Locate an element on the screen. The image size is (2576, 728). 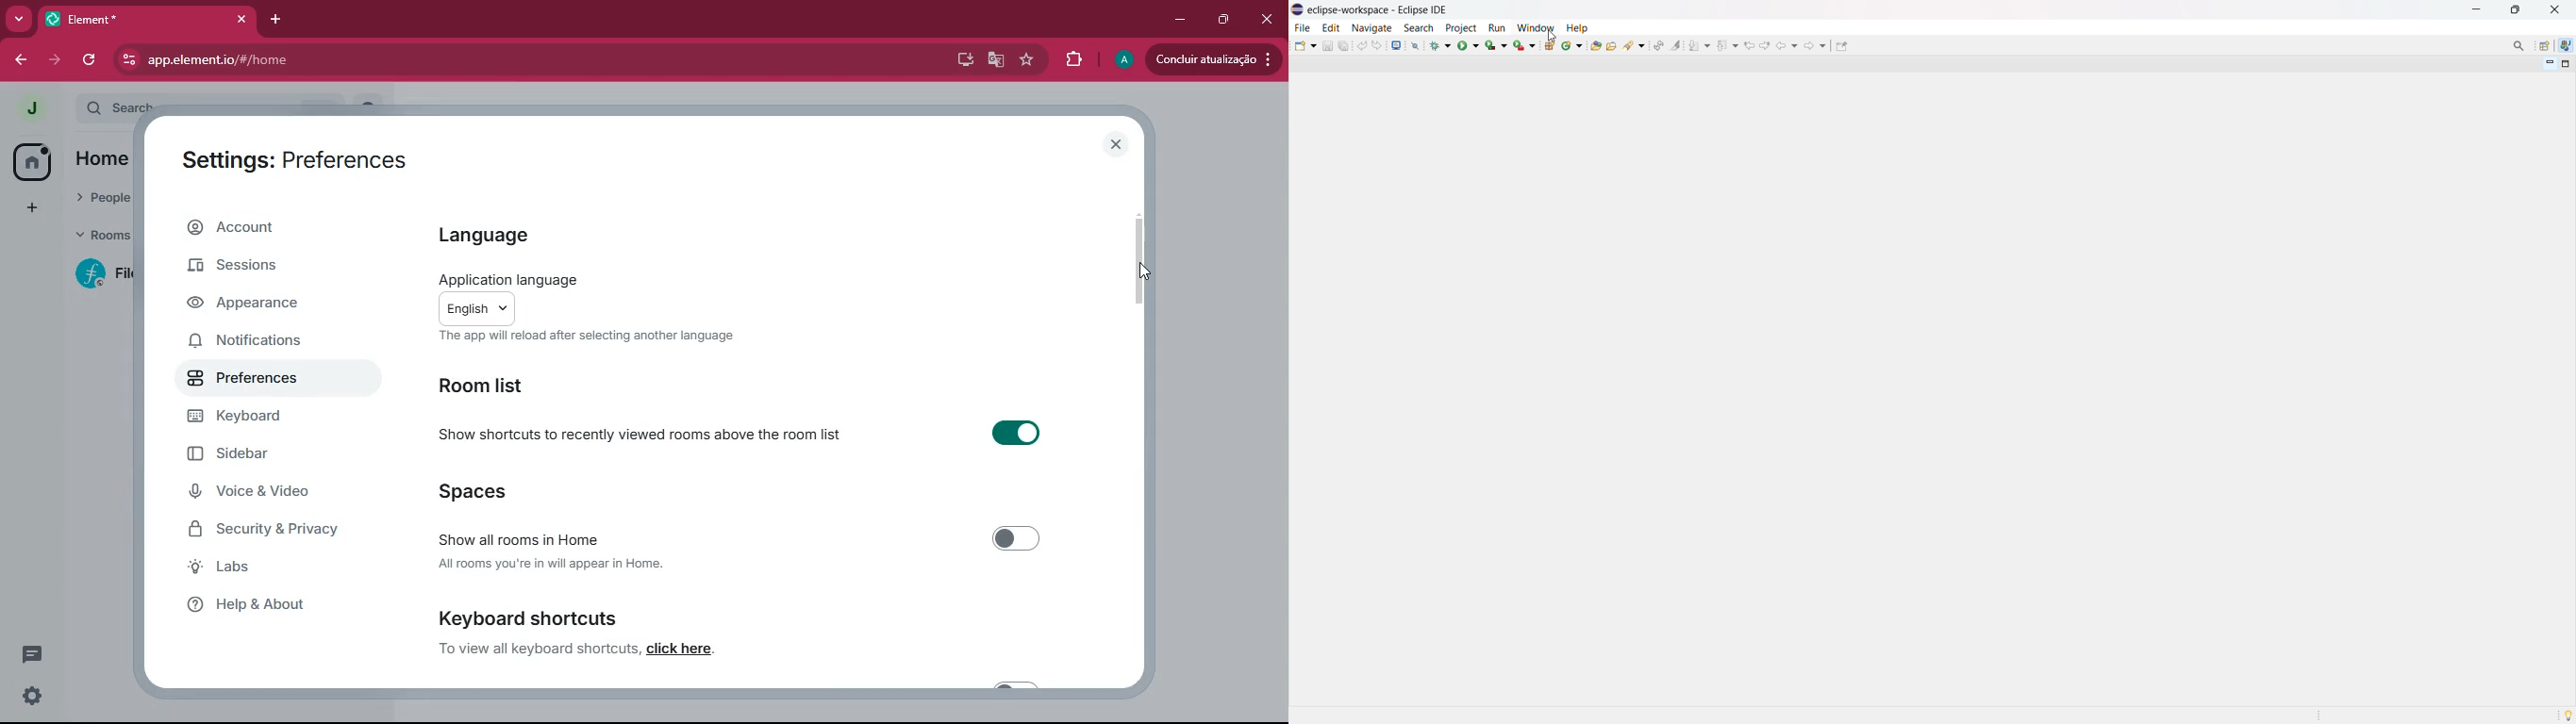
appearance is located at coordinates (266, 304).